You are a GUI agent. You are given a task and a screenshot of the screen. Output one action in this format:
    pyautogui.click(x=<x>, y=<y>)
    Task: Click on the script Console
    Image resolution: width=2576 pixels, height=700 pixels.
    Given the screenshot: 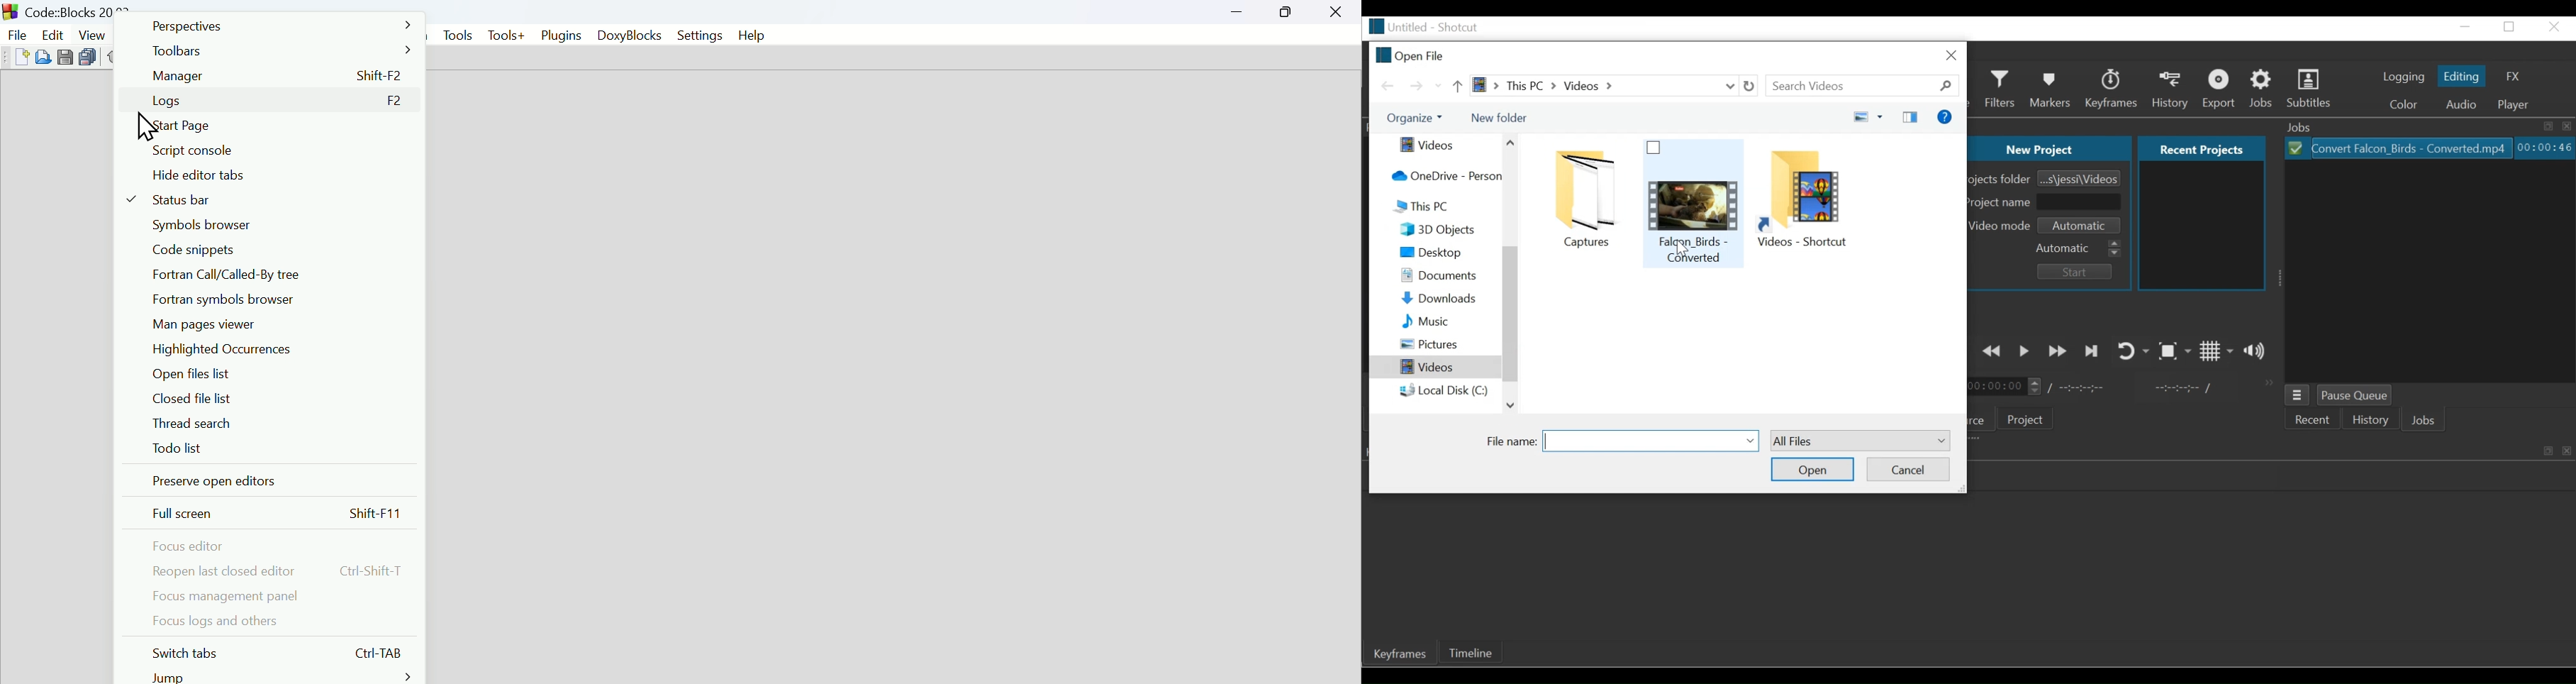 What is the action you would take?
    pyautogui.click(x=279, y=150)
    